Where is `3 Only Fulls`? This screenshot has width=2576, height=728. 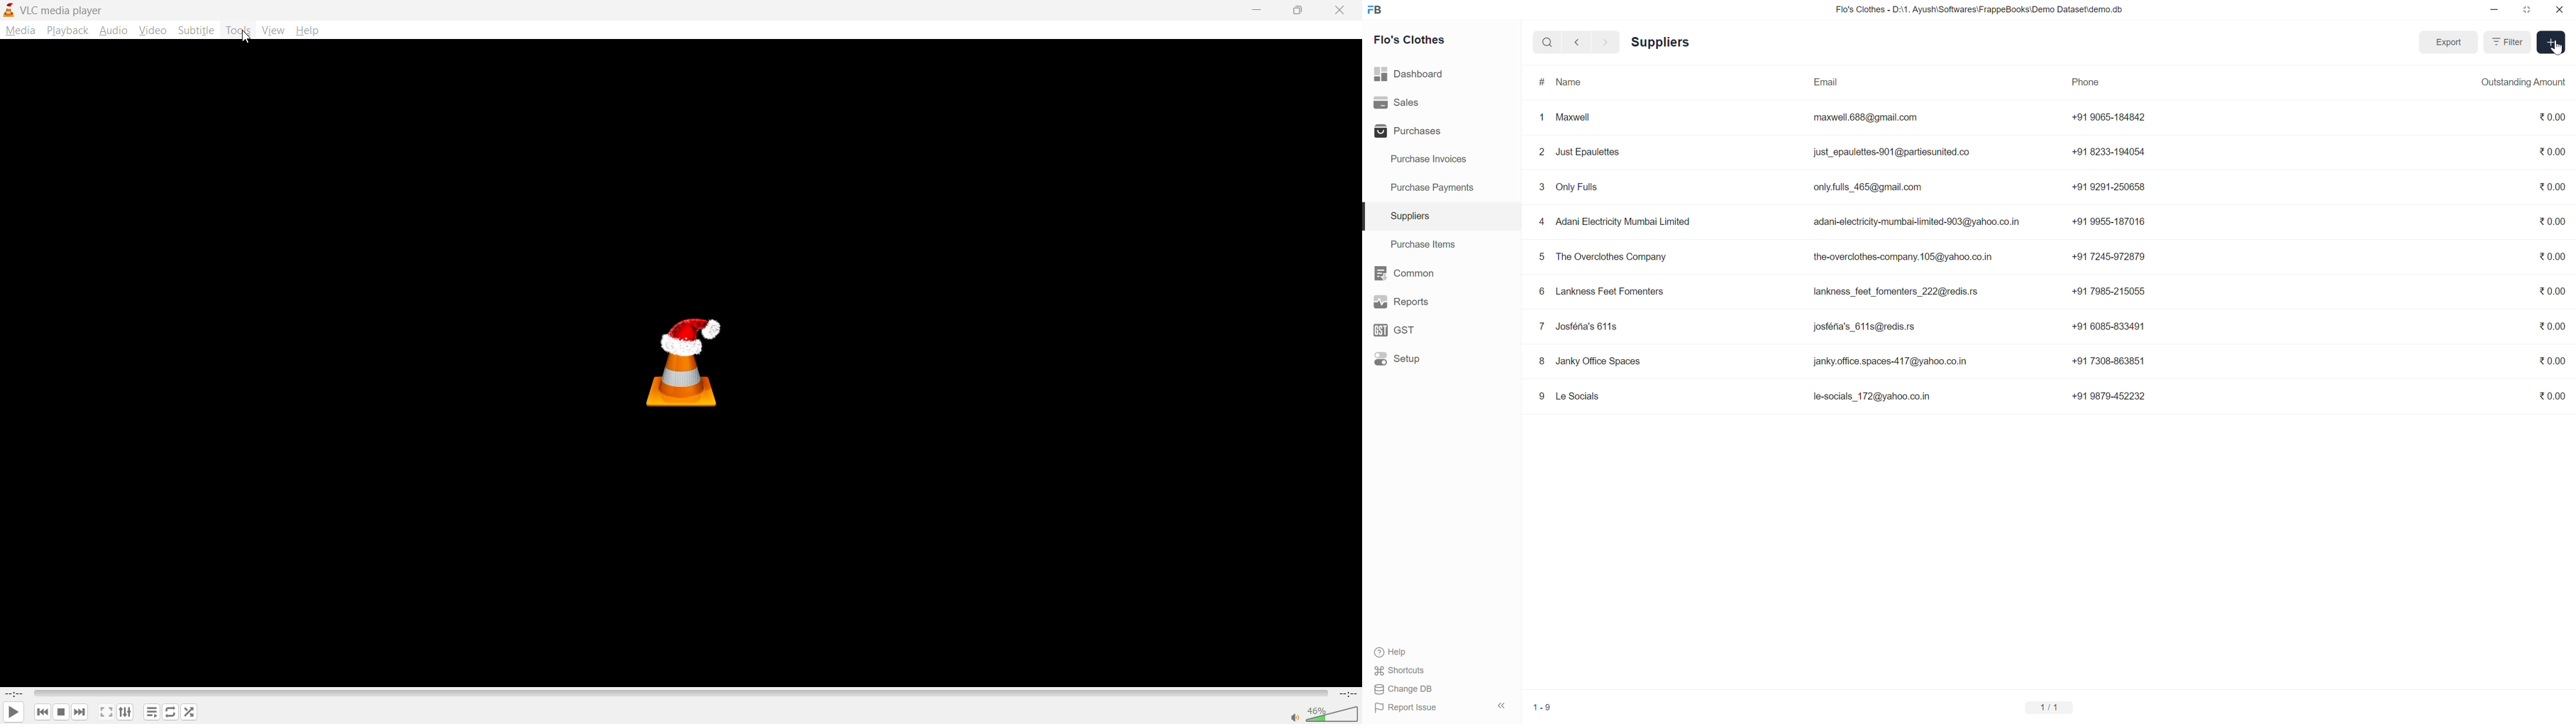 3 Only Fulls is located at coordinates (1571, 187).